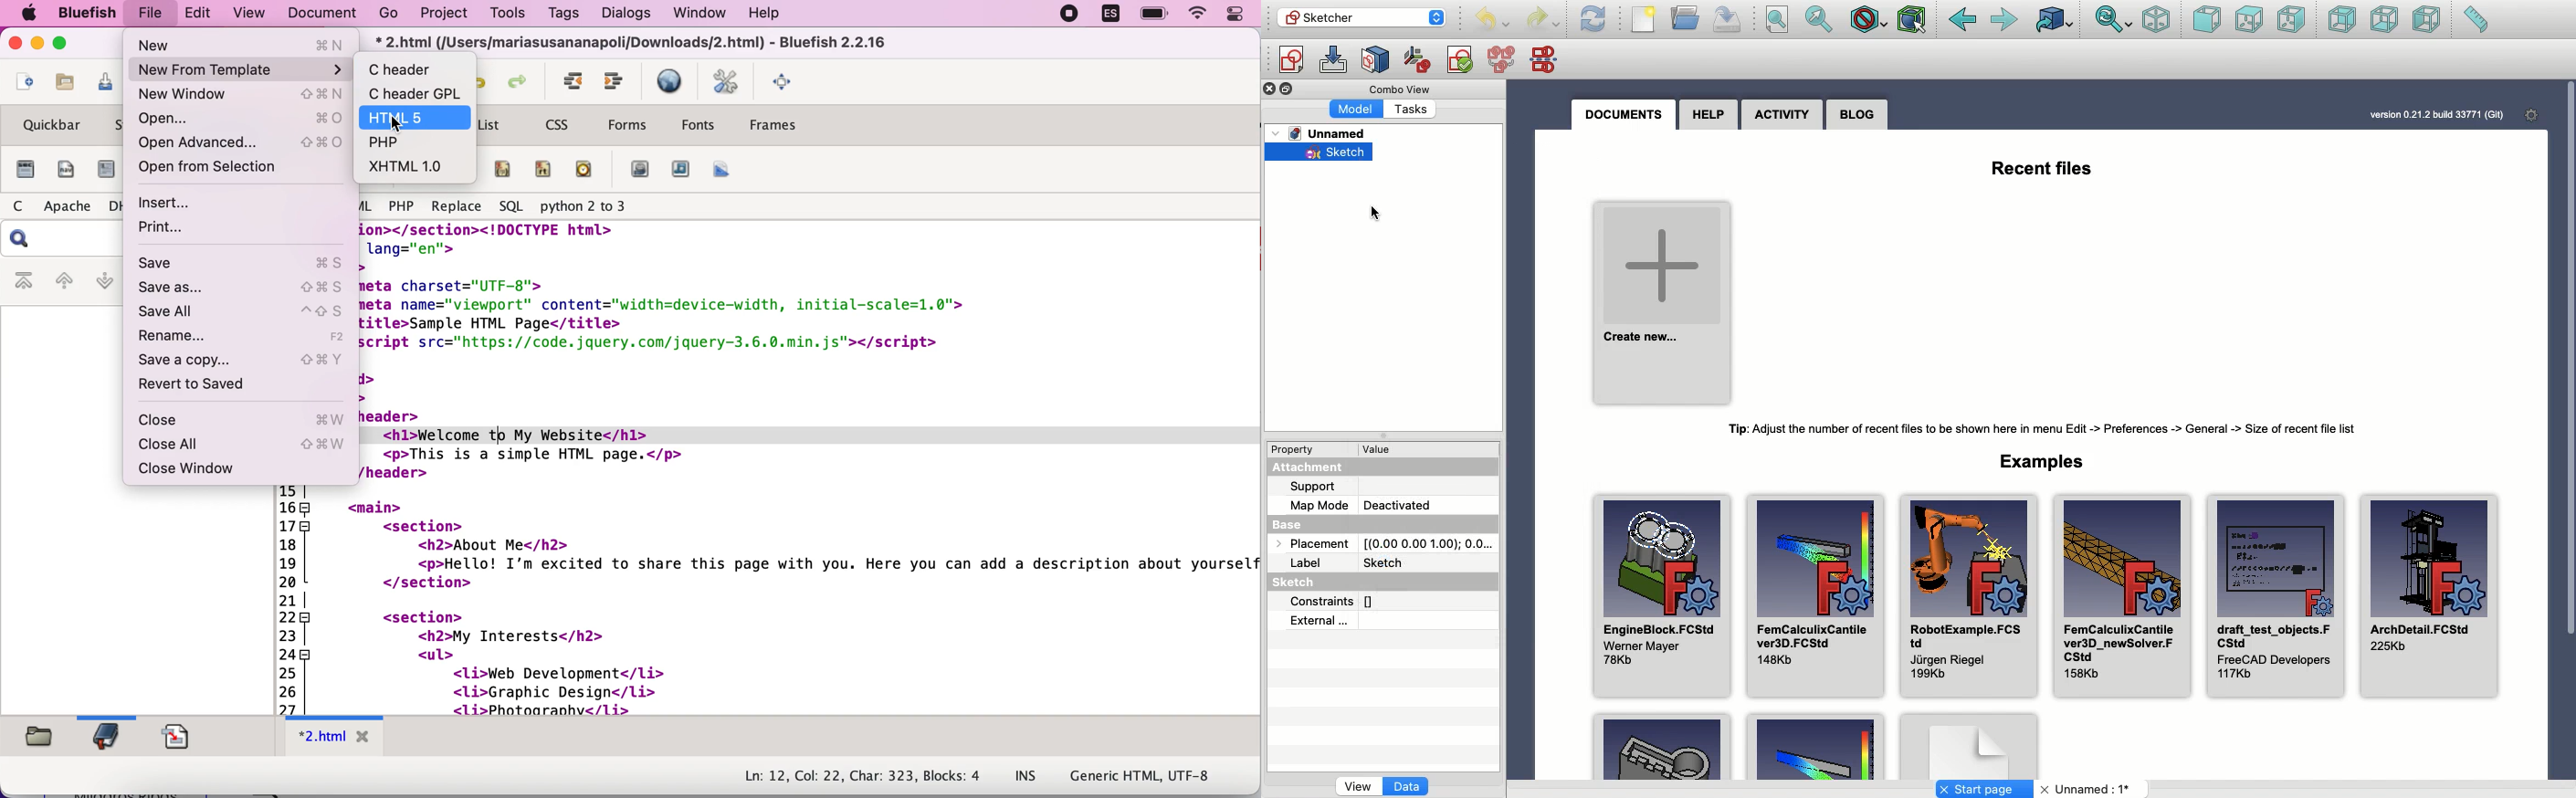  I want to click on standard, so click(114, 123).